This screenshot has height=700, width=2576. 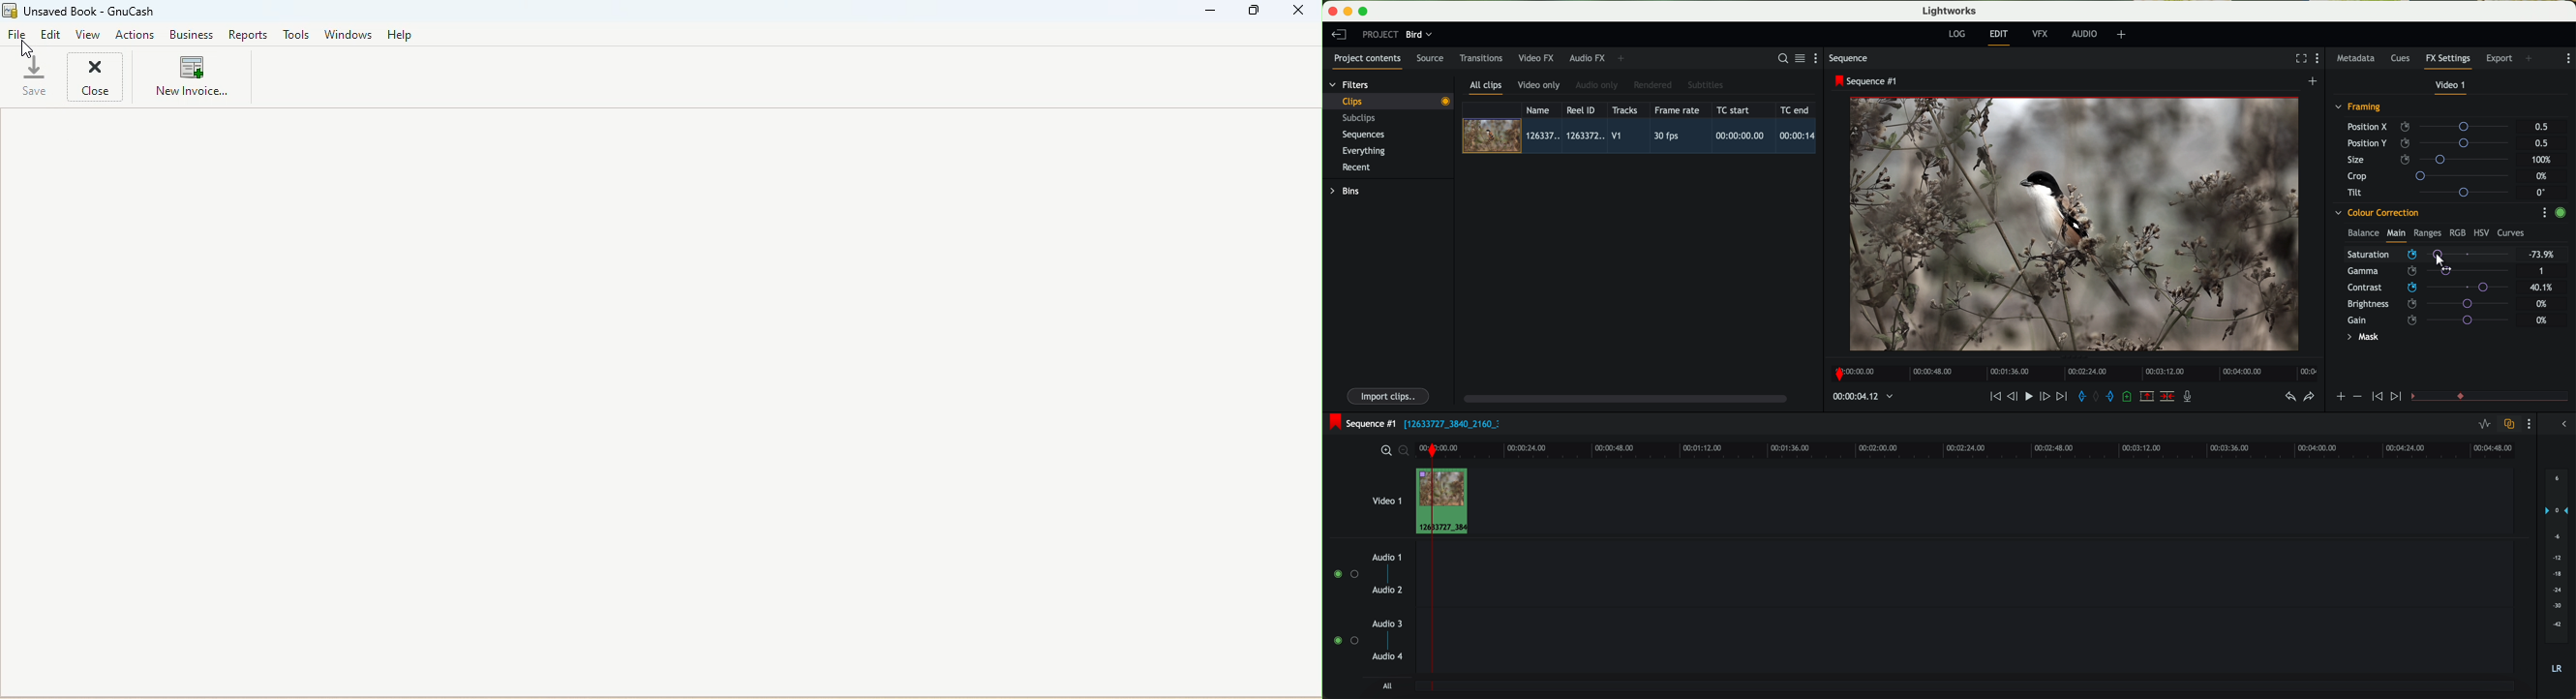 I want to click on transitions, so click(x=1481, y=58).